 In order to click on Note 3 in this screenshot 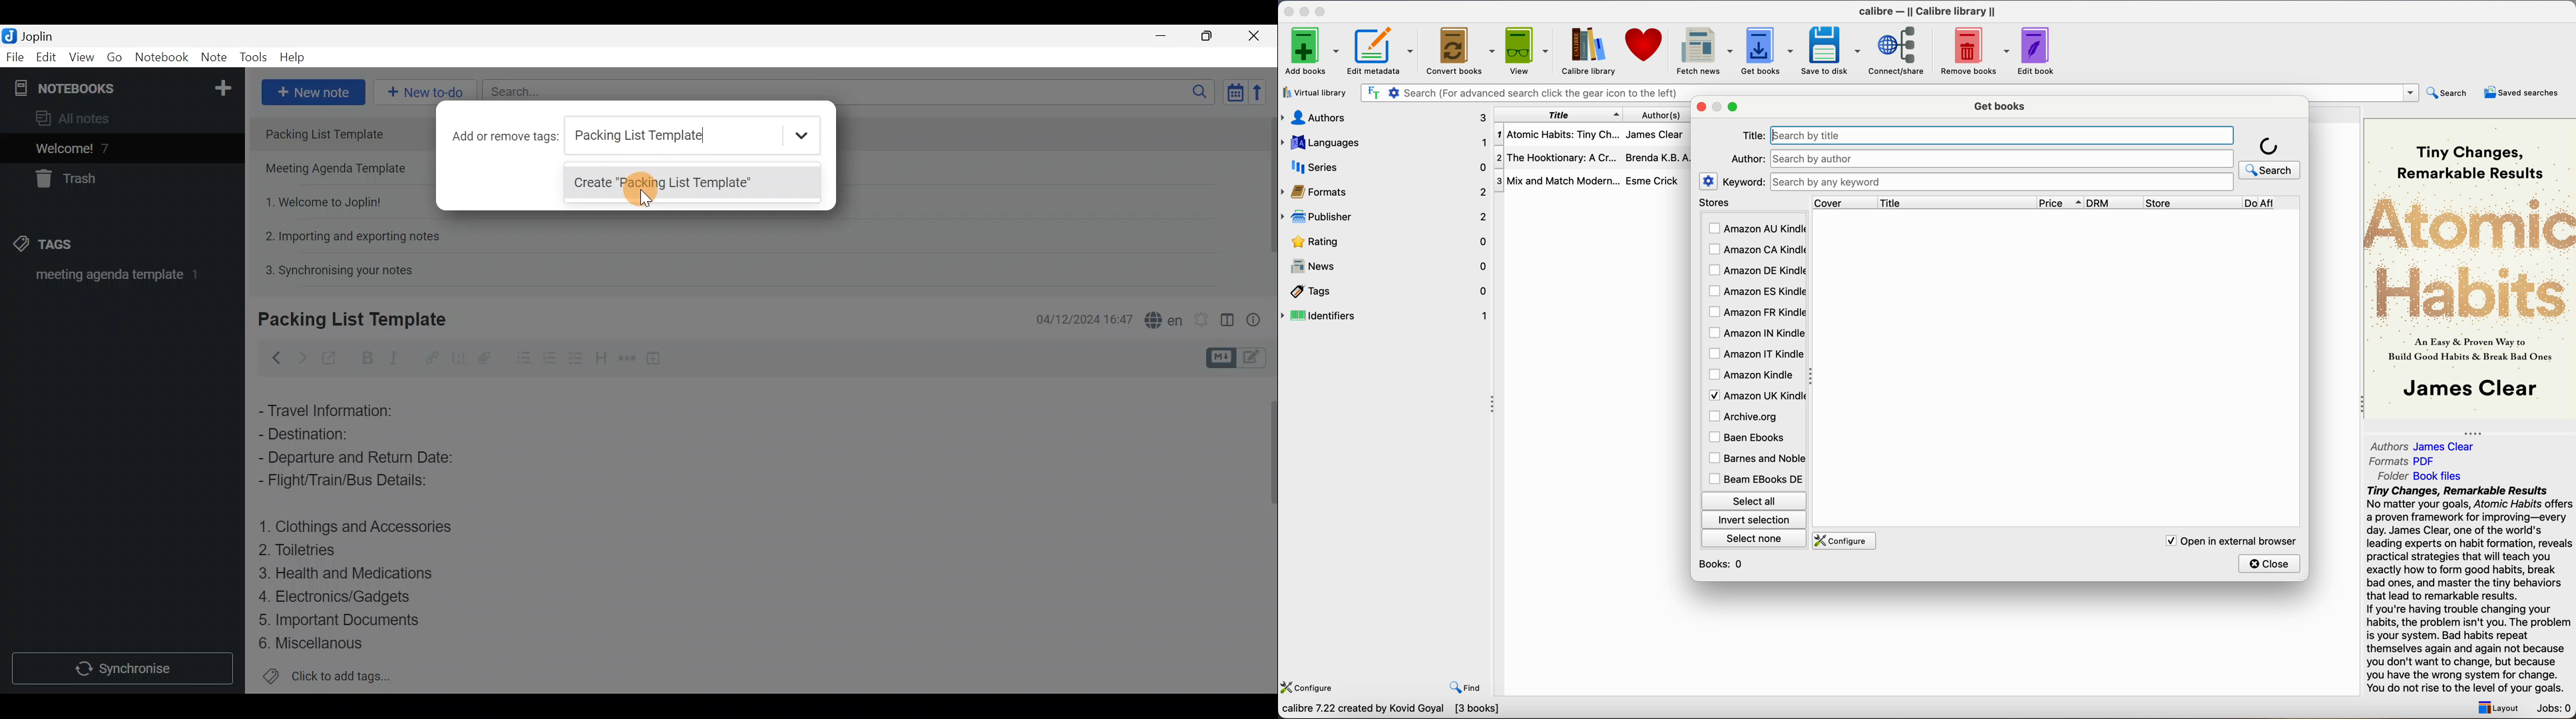, I will do `click(318, 200)`.